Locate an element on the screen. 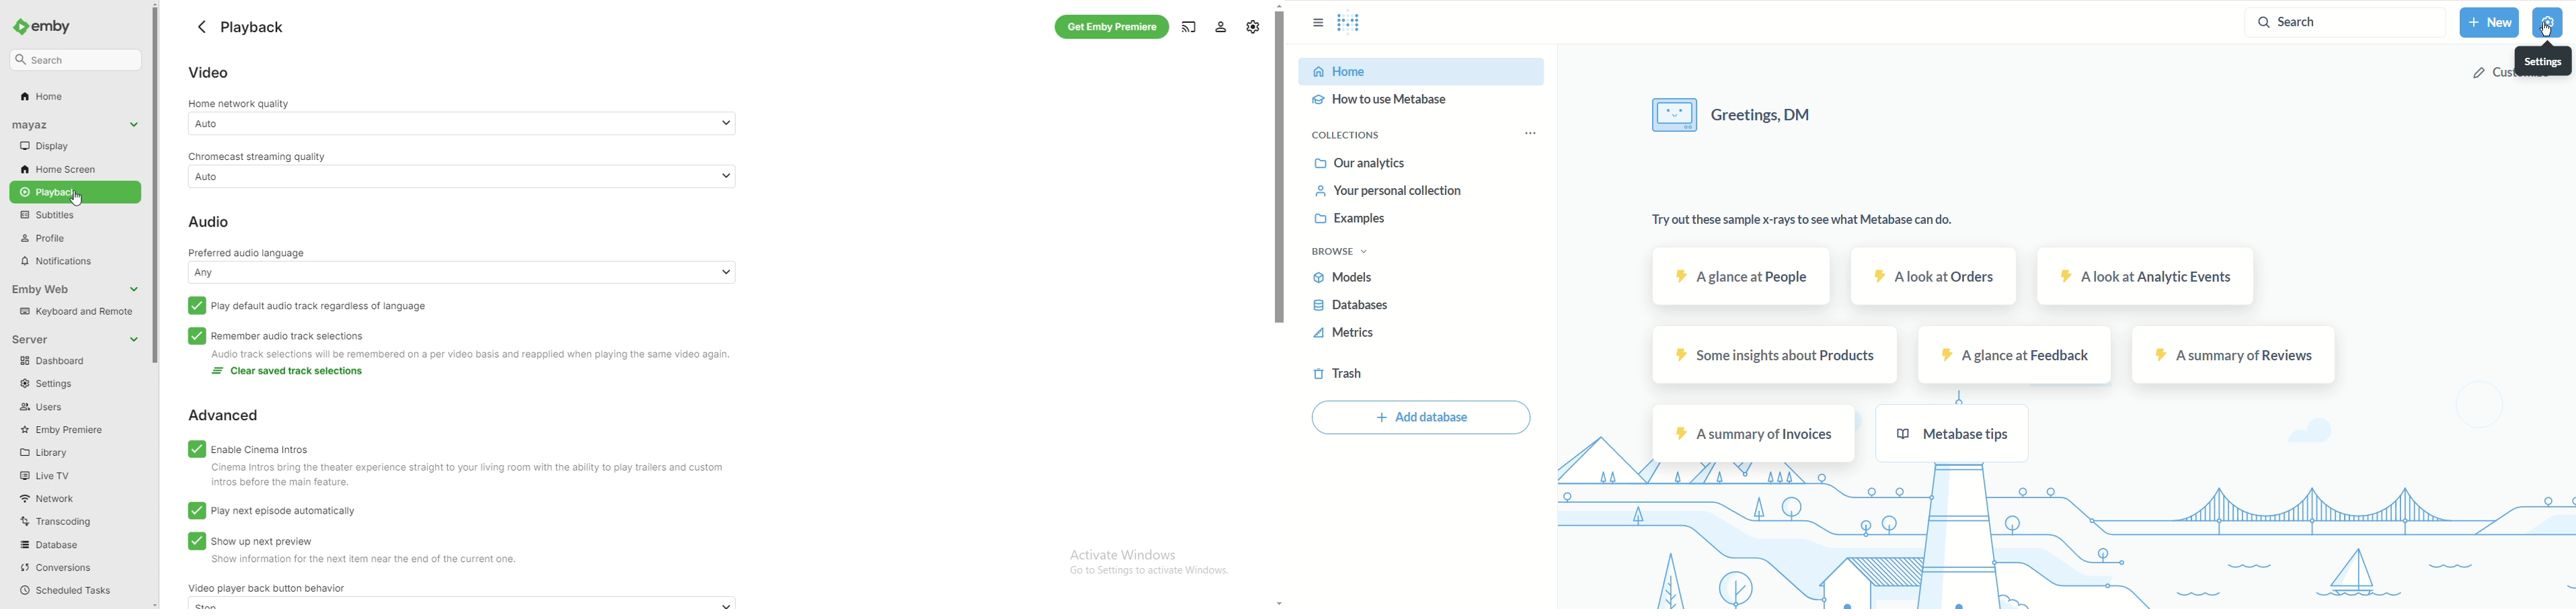  Add database is located at coordinates (1426, 417).